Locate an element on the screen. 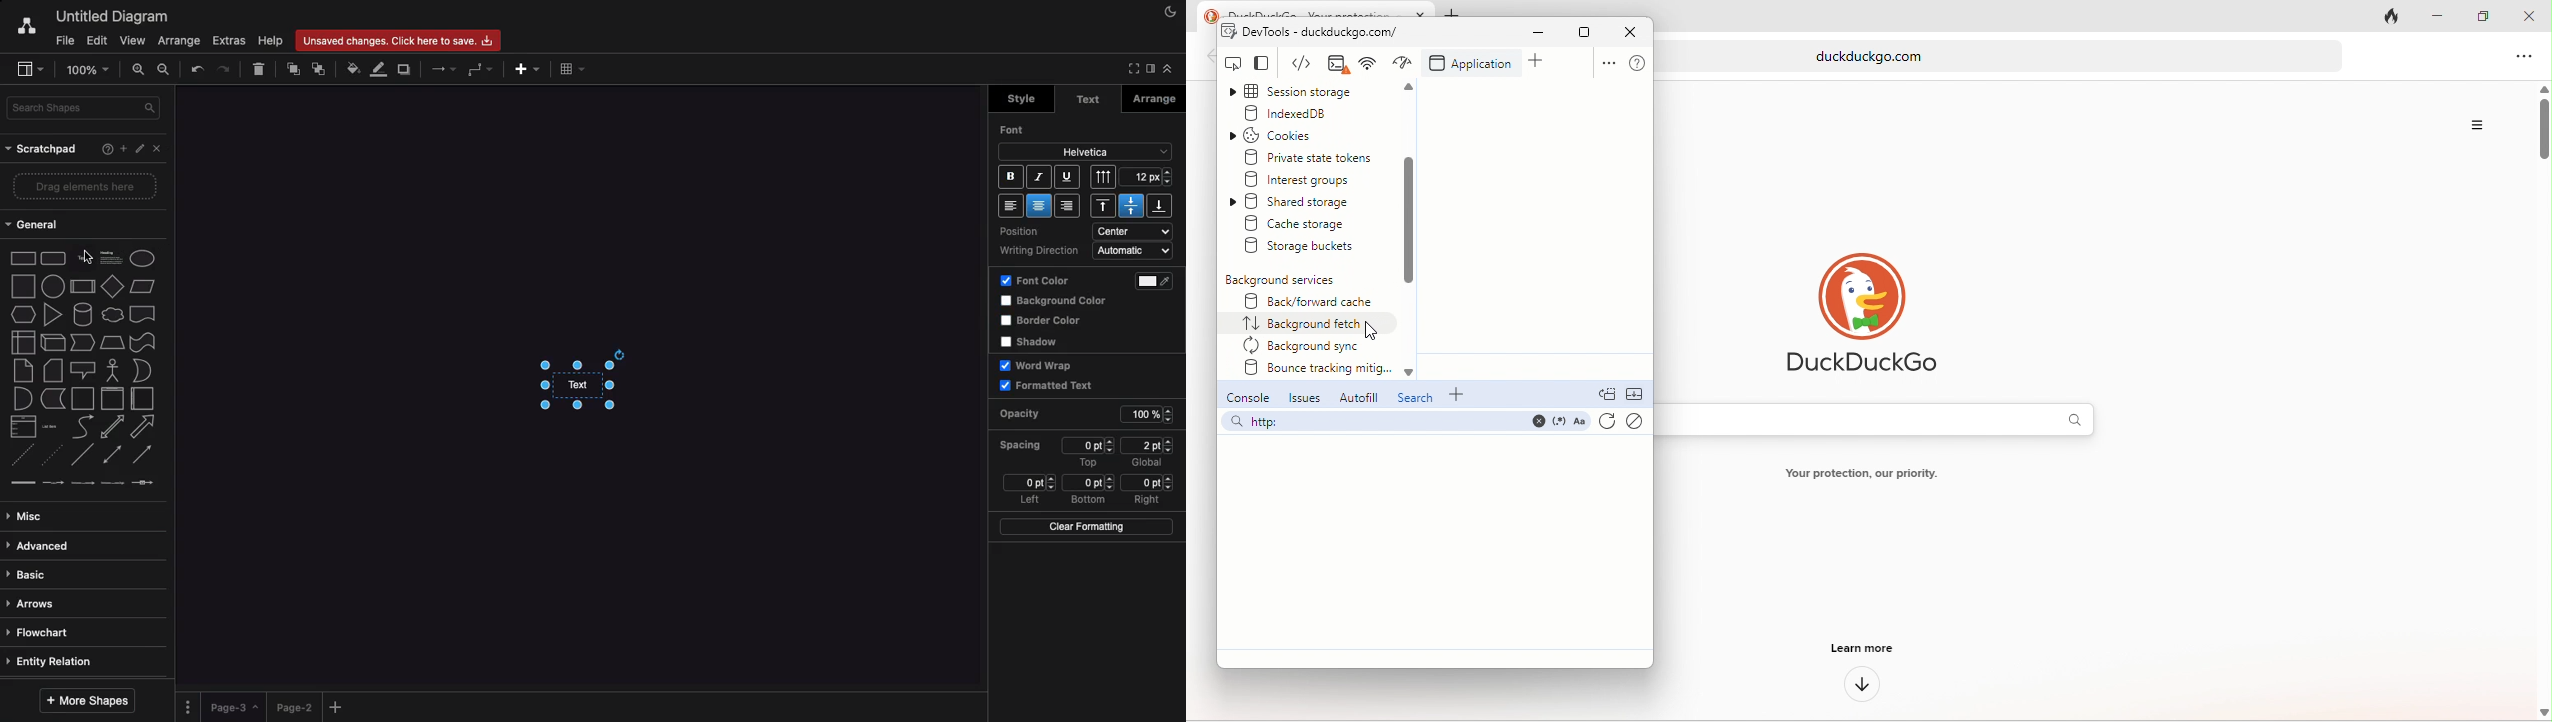  internal storage is located at coordinates (24, 342).